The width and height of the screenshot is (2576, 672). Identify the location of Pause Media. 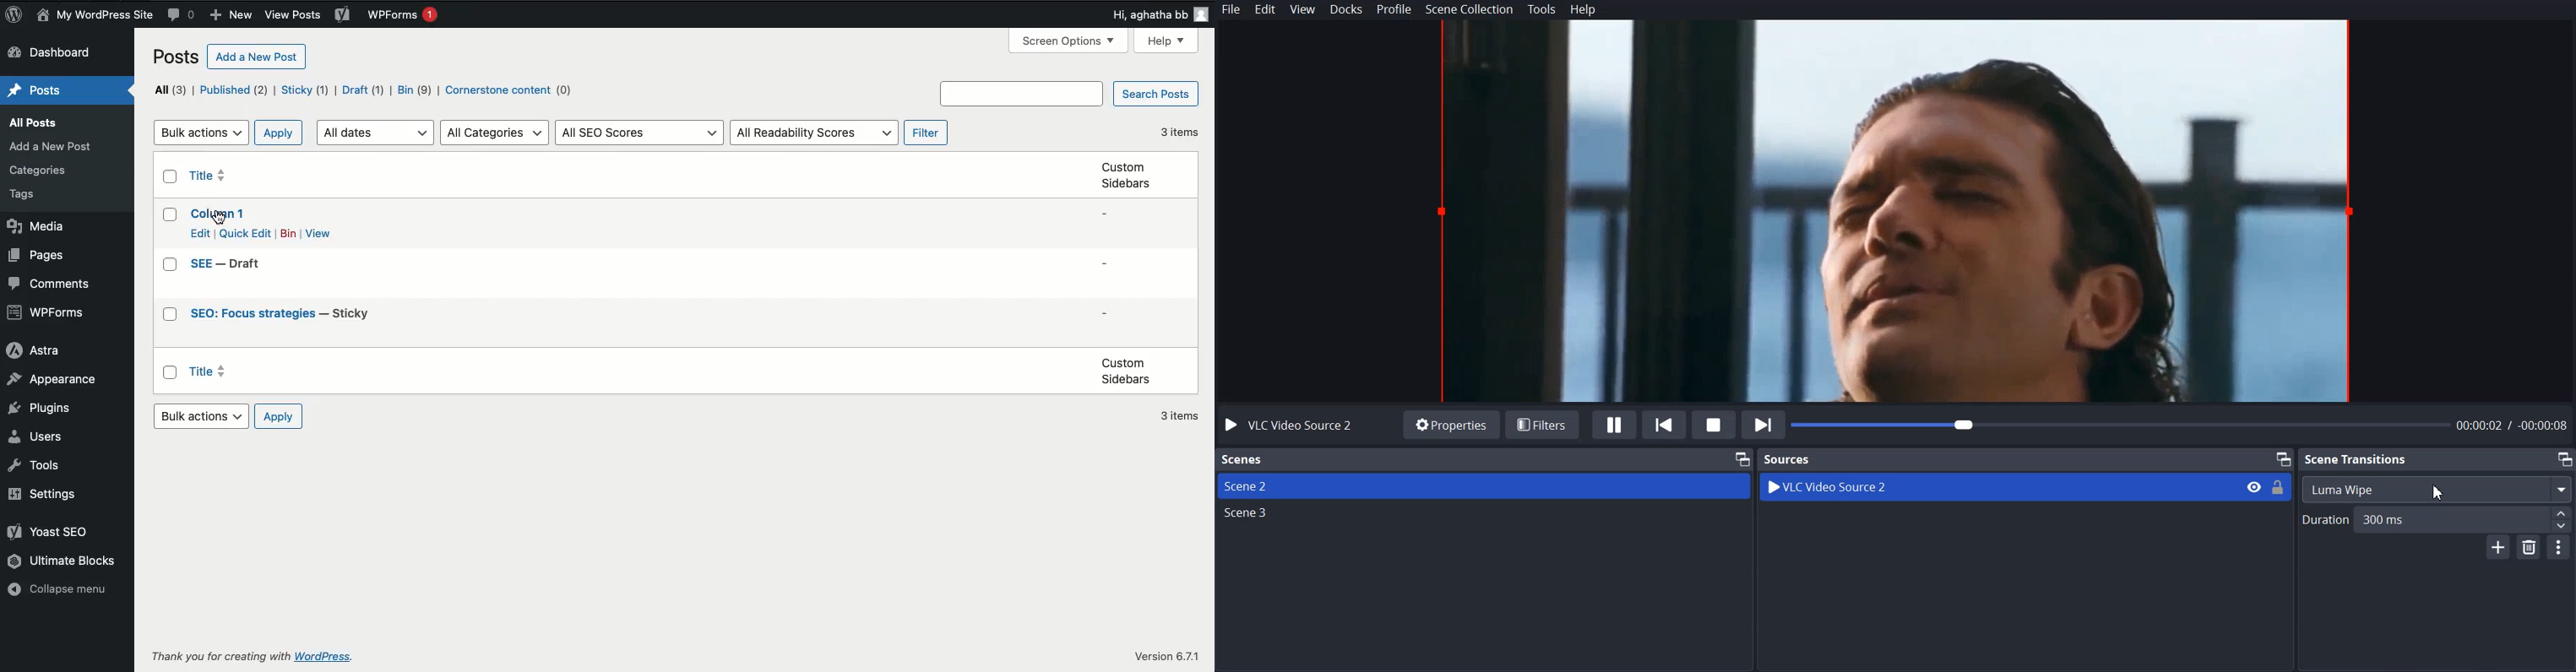
(1614, 425).